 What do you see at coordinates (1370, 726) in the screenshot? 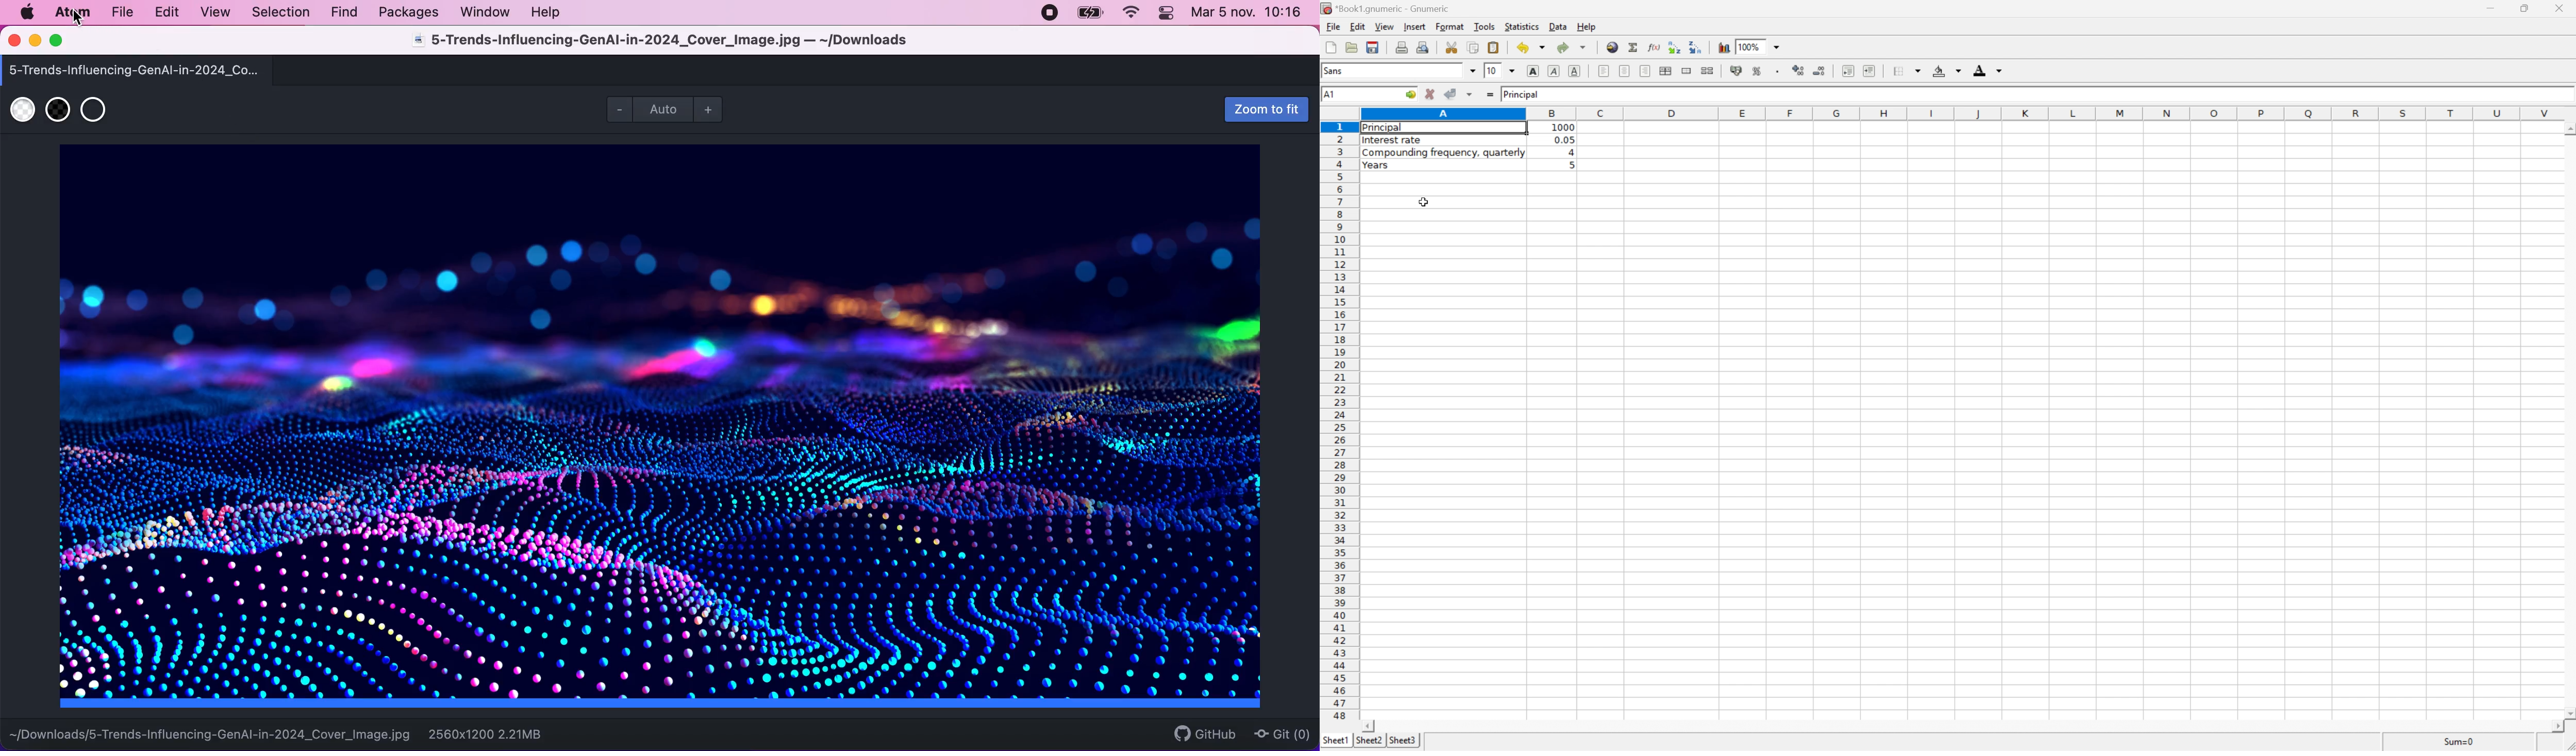
I see `scroll left` at bounding box center [1370, 726].